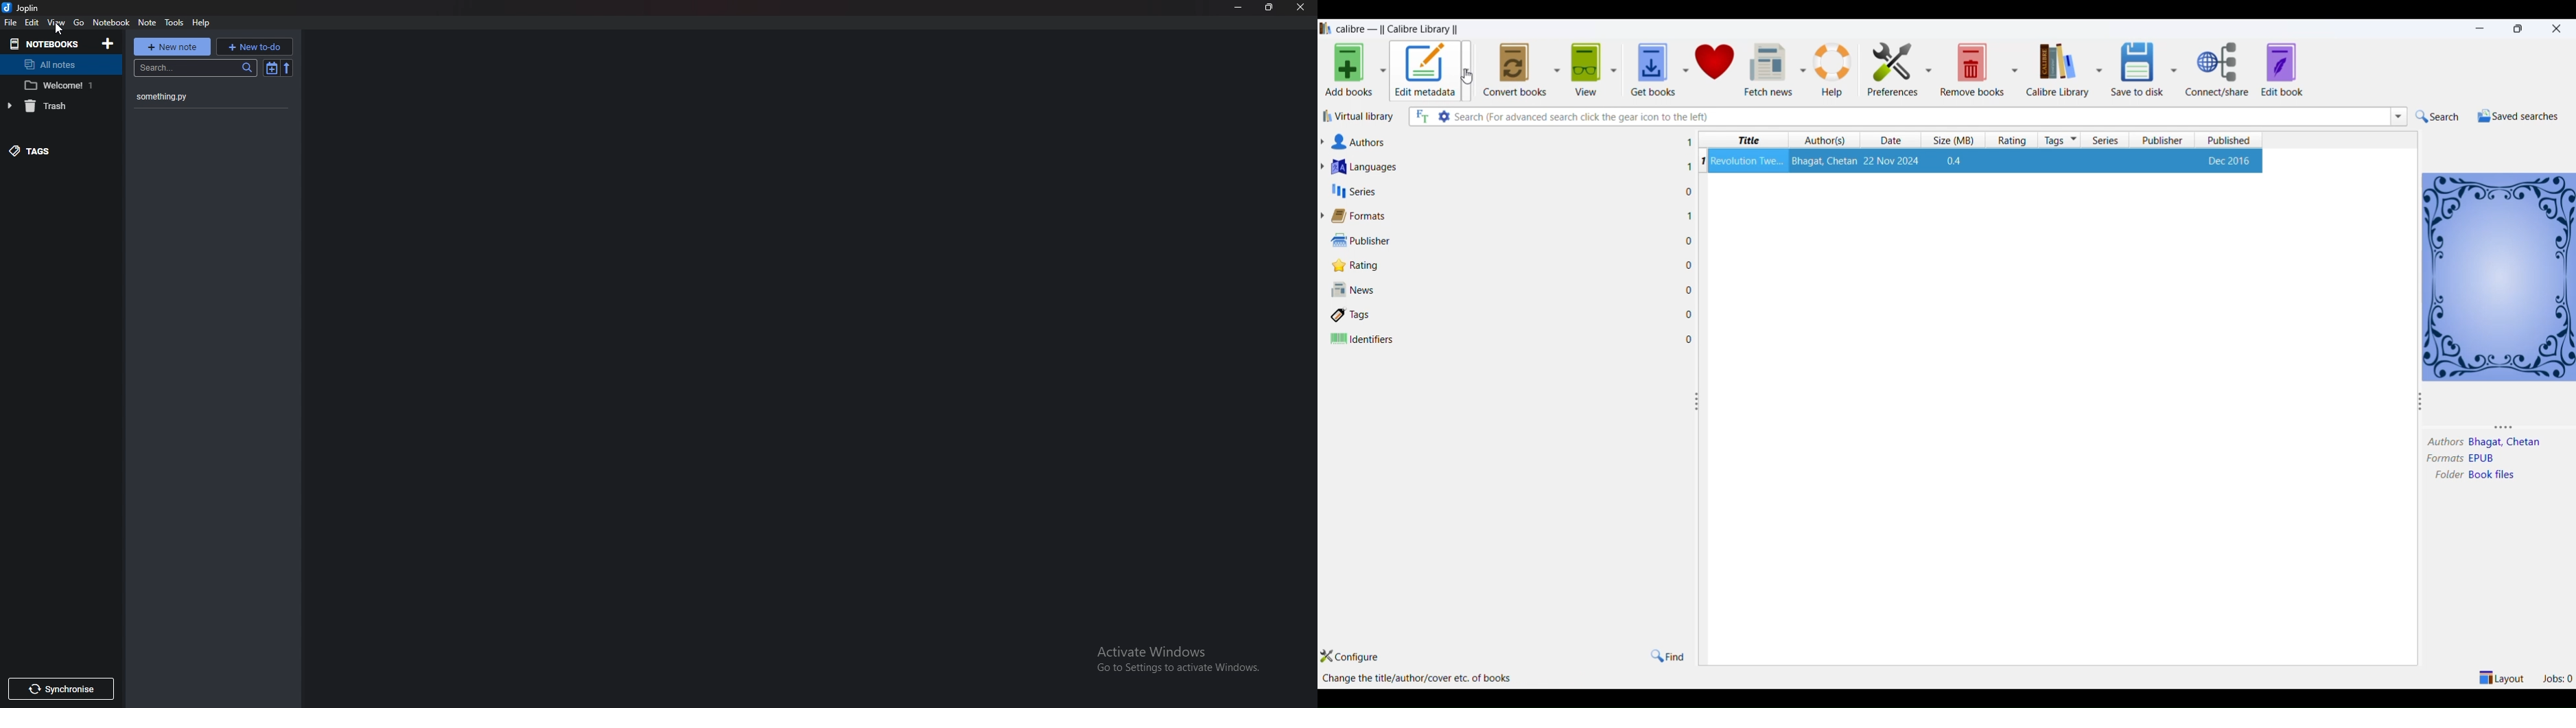  What do you see at coordinates (1445, 116) in the screenshot?
I see `search settings` at bounding box center [1445, 116].